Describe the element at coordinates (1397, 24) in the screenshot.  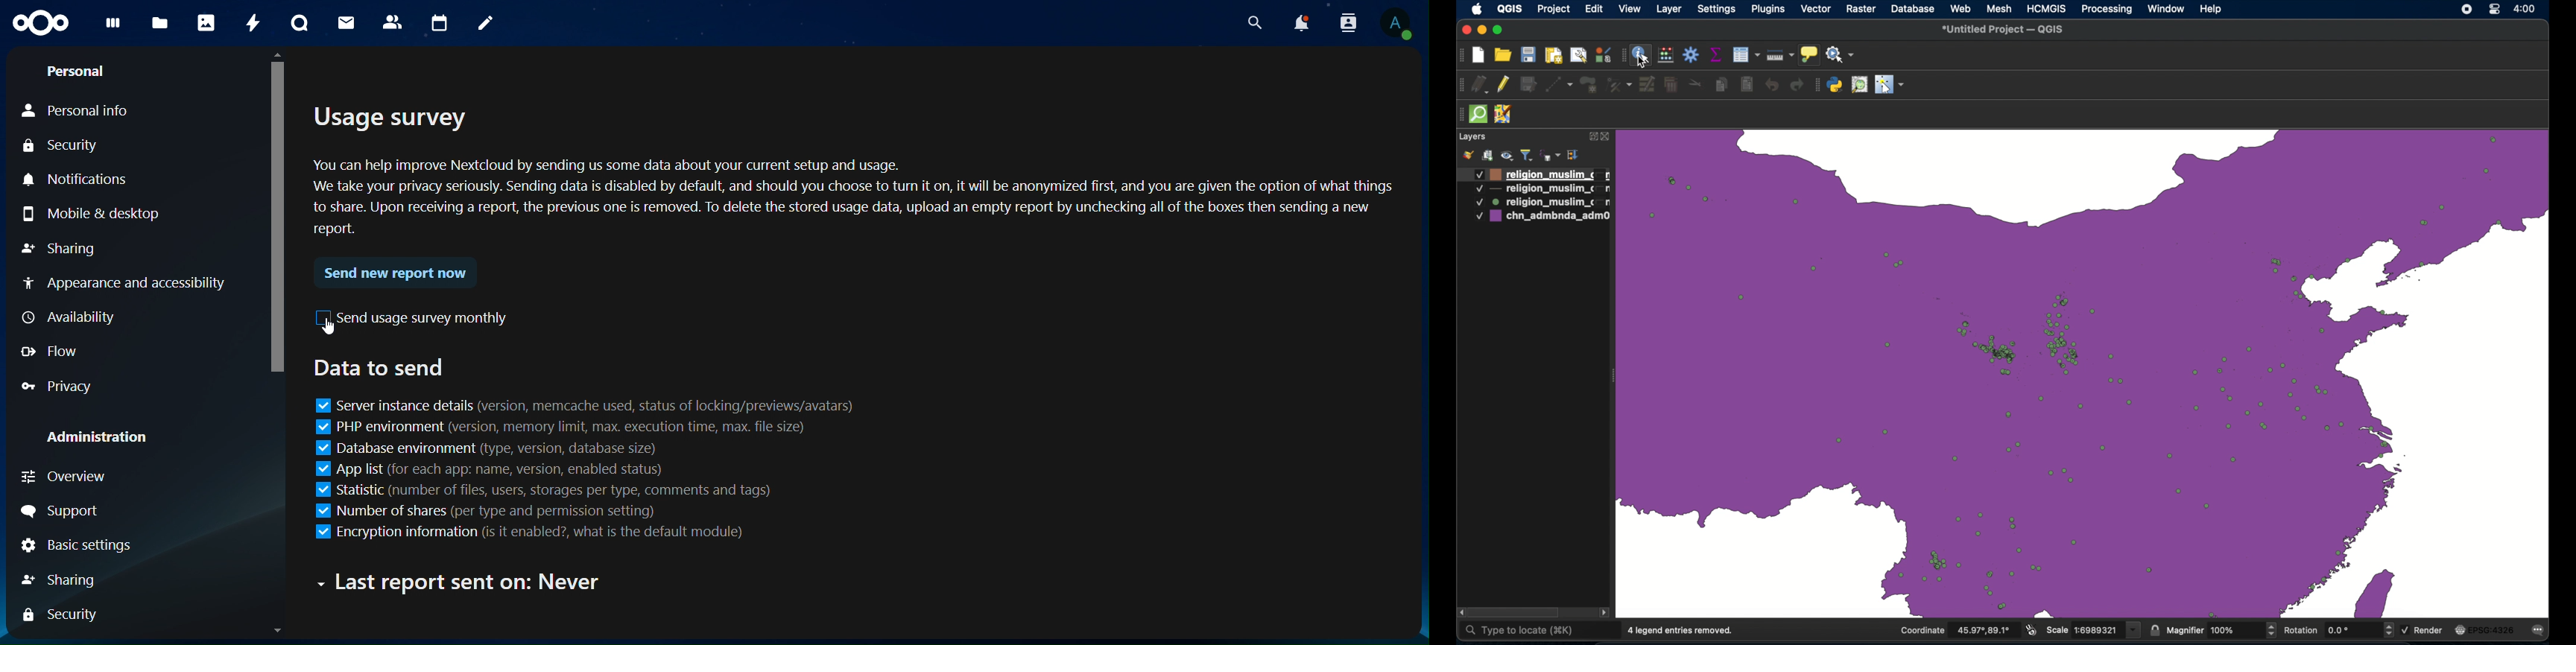
I see `View Profile` at that location.